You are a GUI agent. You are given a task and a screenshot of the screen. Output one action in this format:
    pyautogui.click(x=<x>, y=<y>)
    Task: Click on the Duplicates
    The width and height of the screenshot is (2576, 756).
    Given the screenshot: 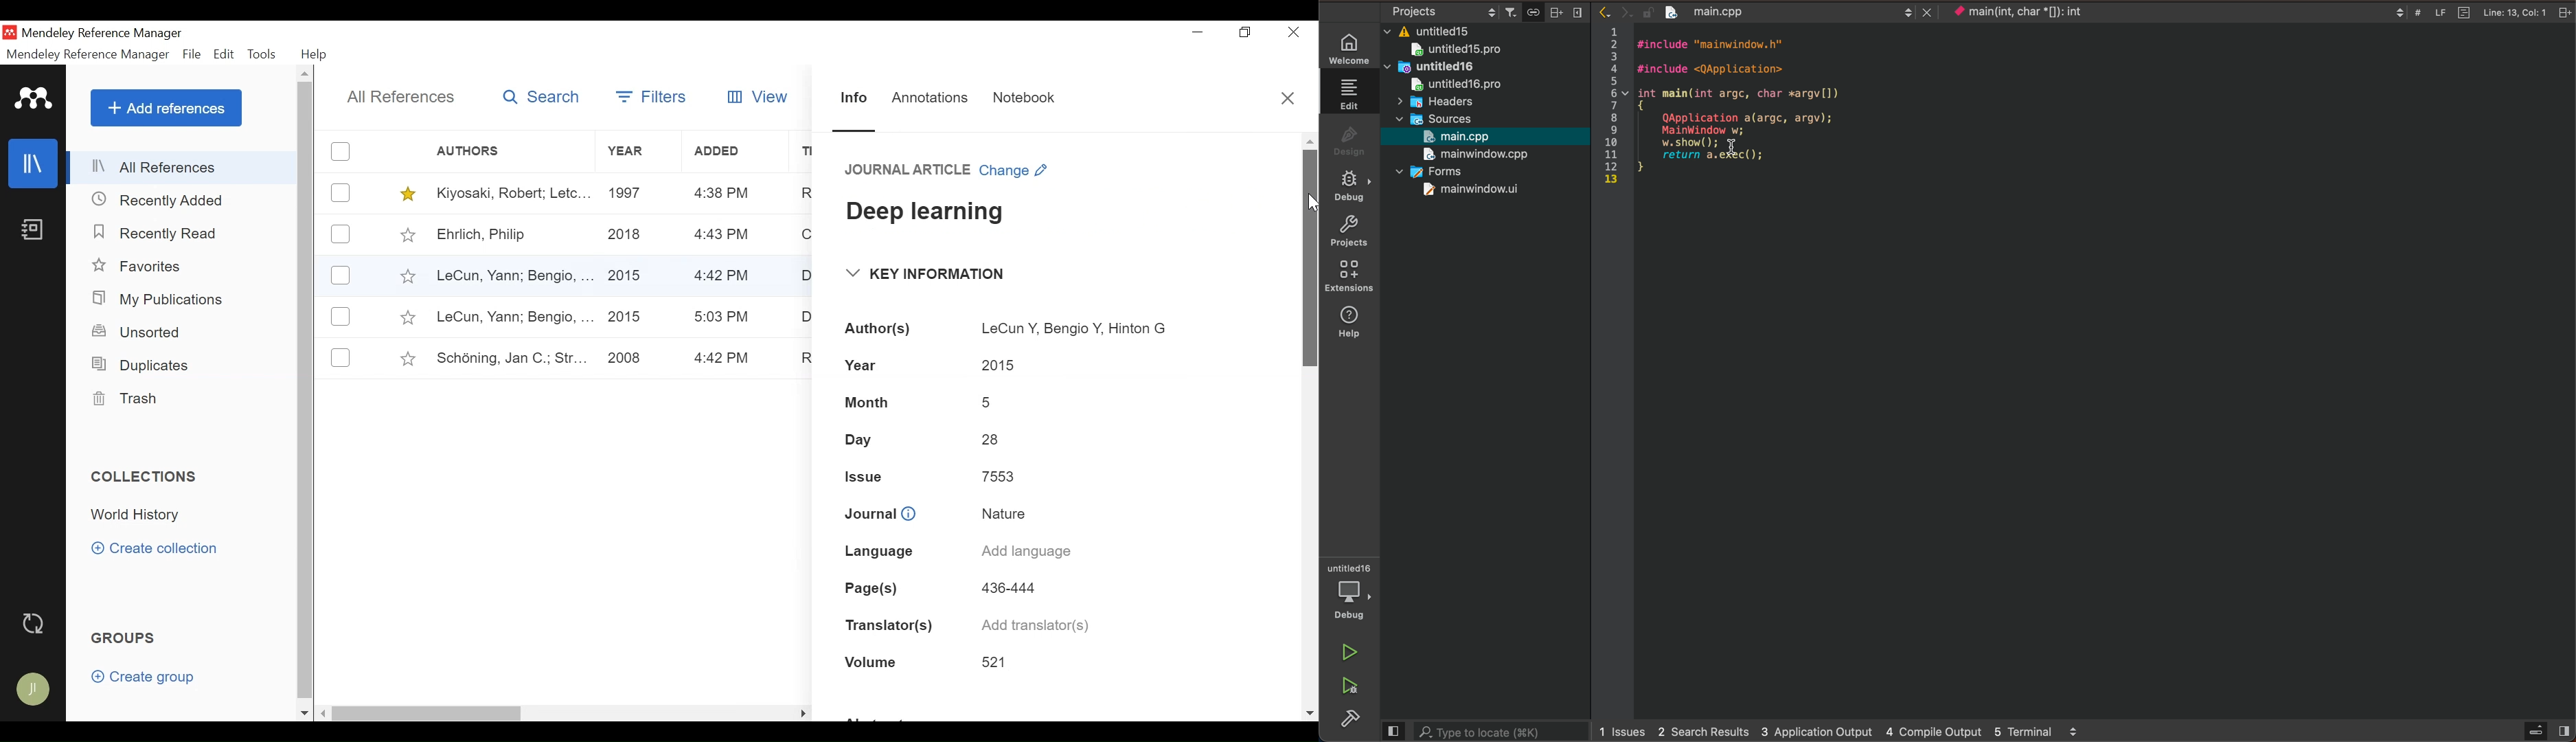 What is the action you would take?
    pyautogui.click(x=138, y=364)
    